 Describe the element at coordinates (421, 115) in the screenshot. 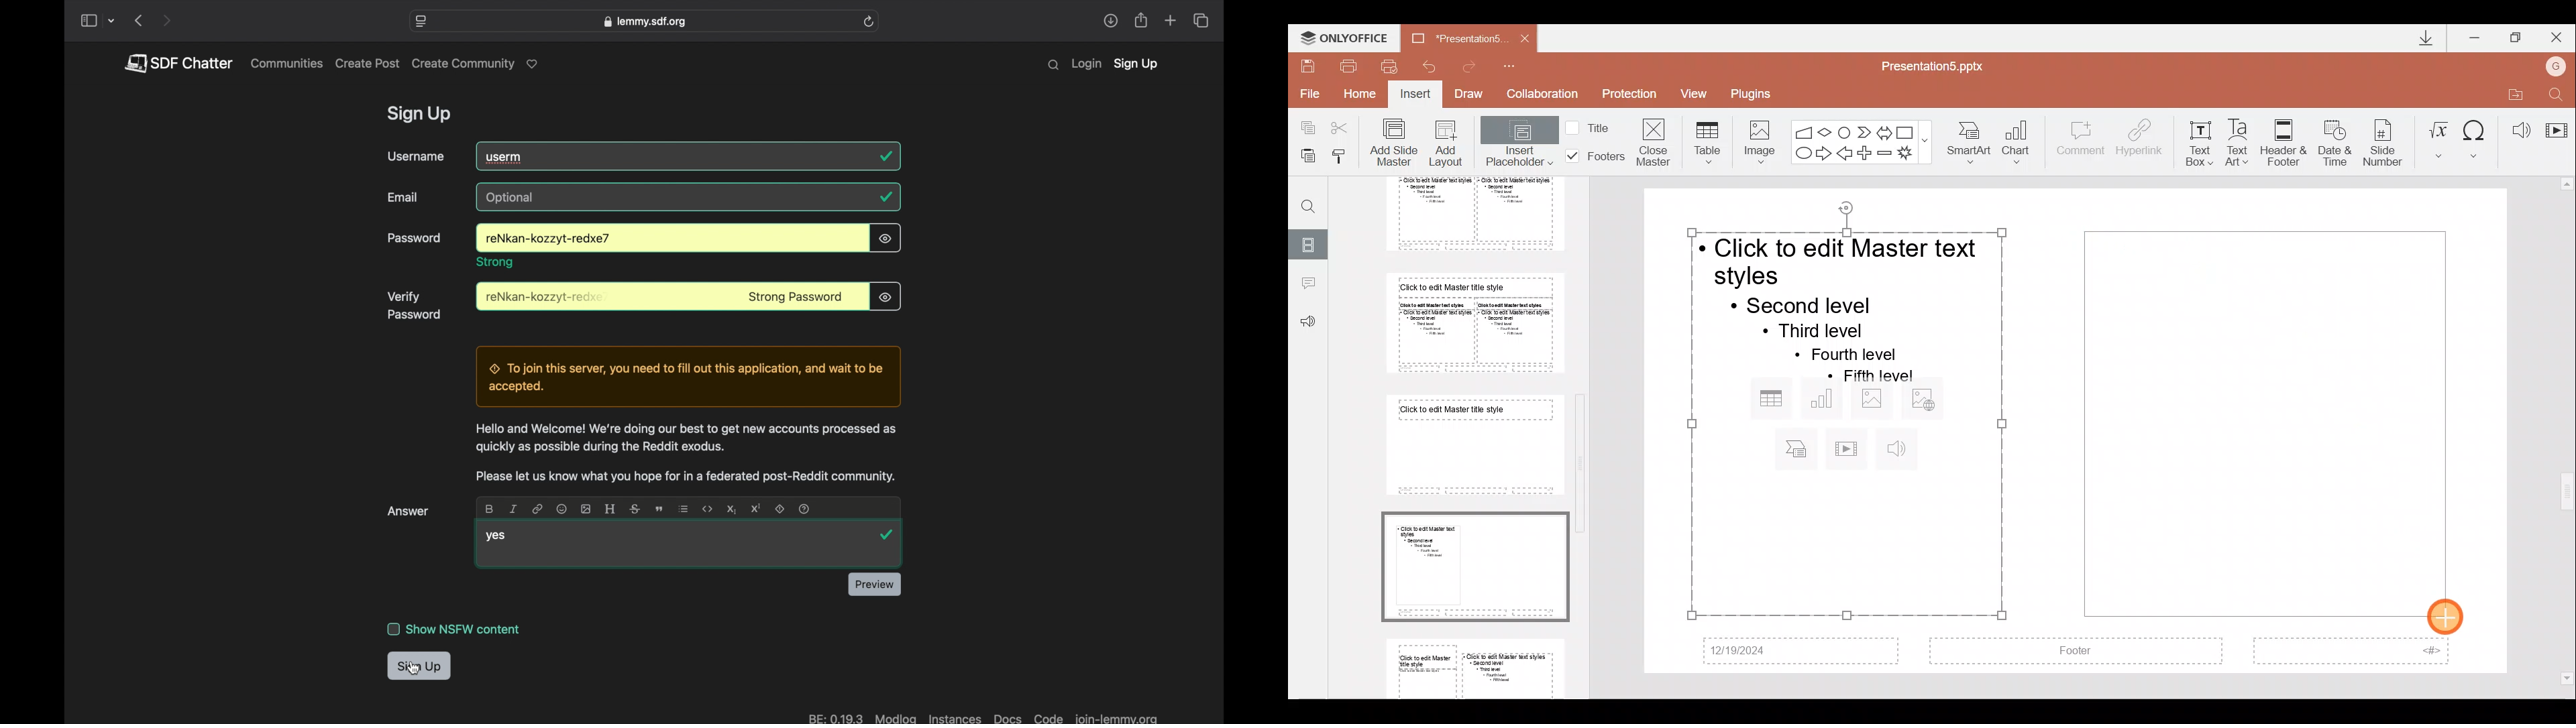

I see `sign up` at that location.